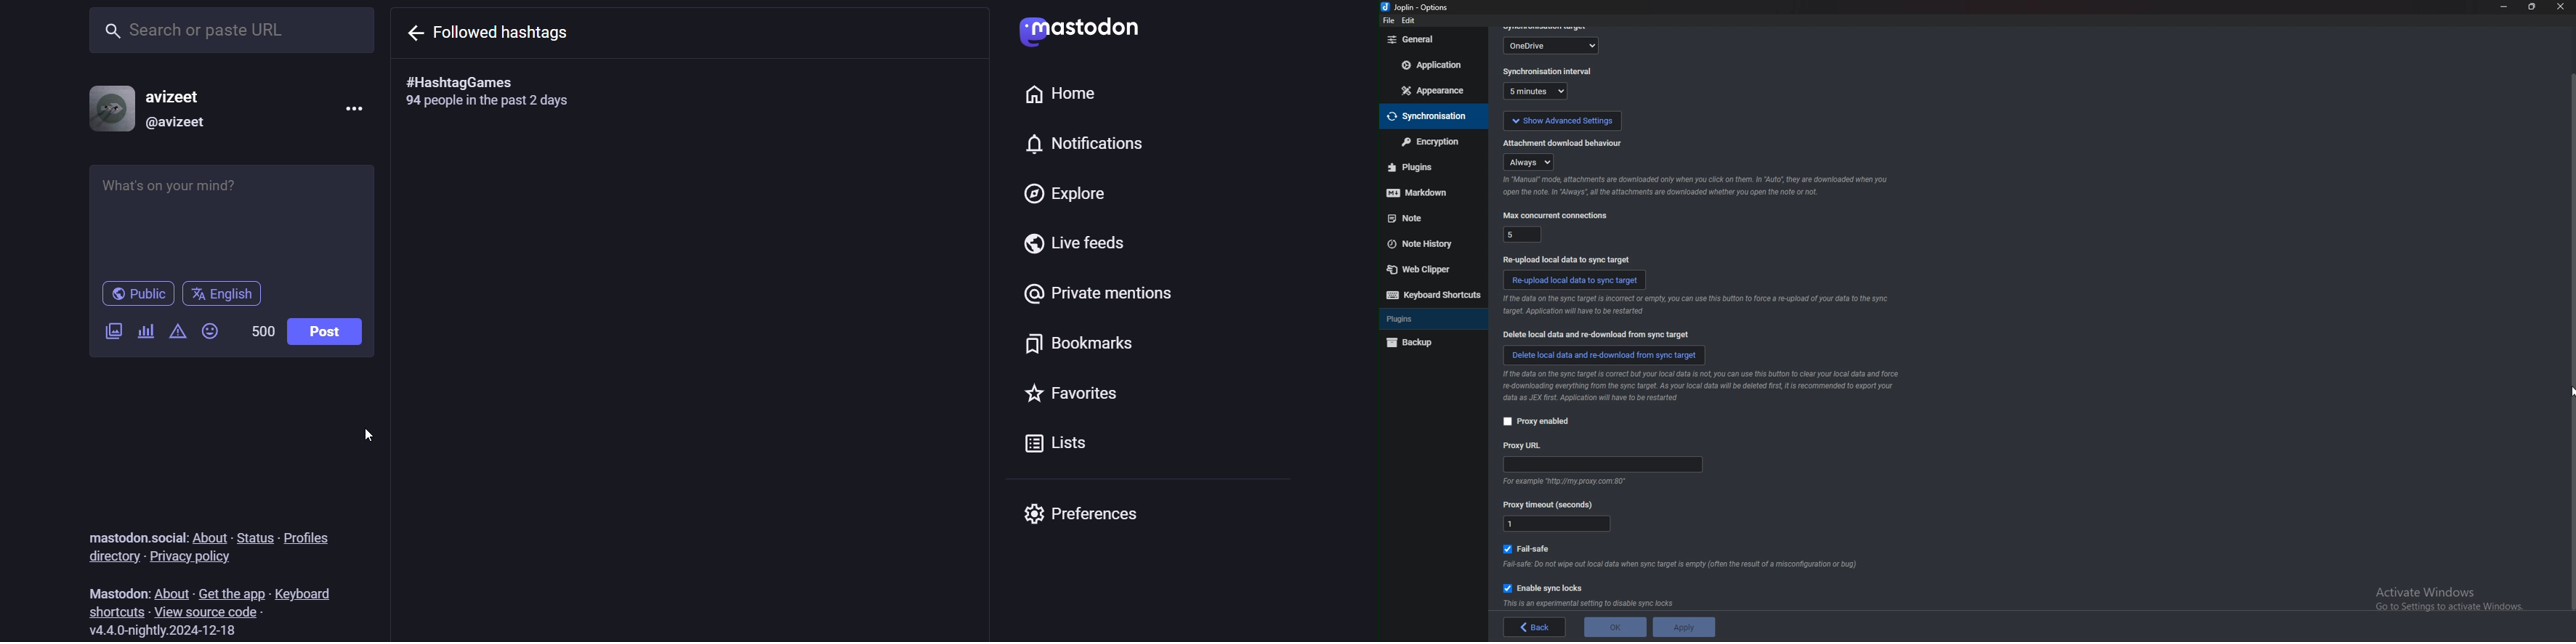  What do you see at coordinates (1434, 39) in the screenshot?
I see `general` at bounding box center [1434, 39].